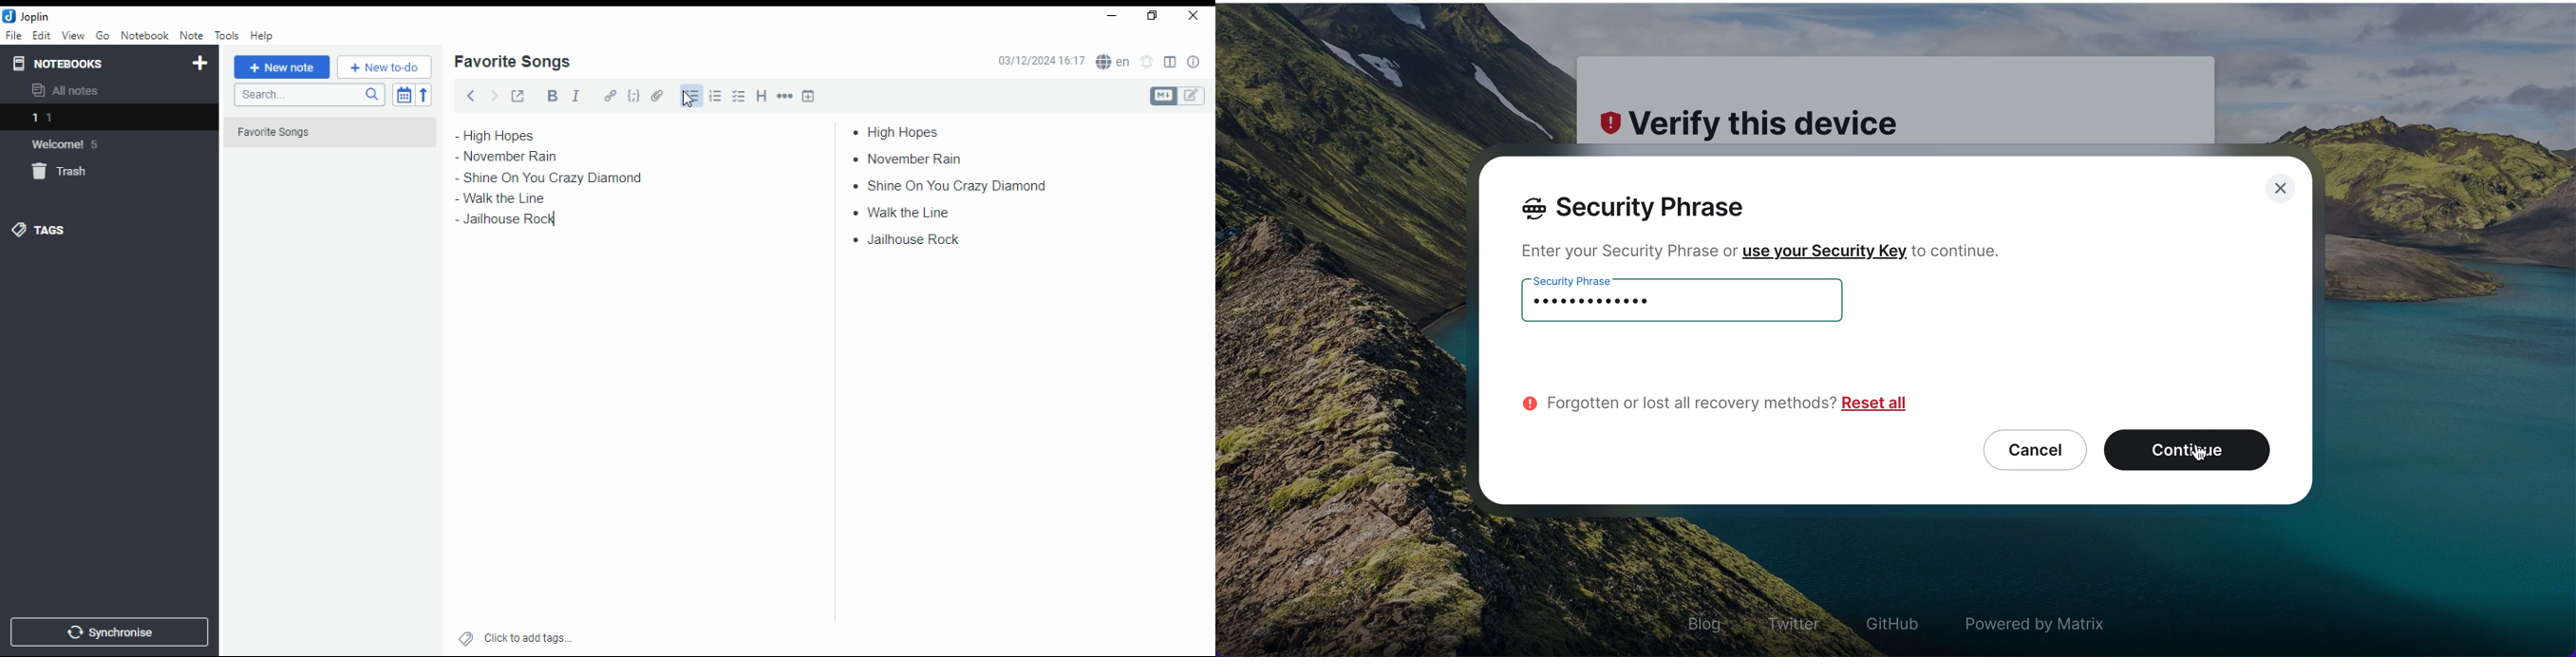  What do you see at coordinates (528, 635) in the screenshot?
I see `click to add tags` at bounding box center [528, 635].